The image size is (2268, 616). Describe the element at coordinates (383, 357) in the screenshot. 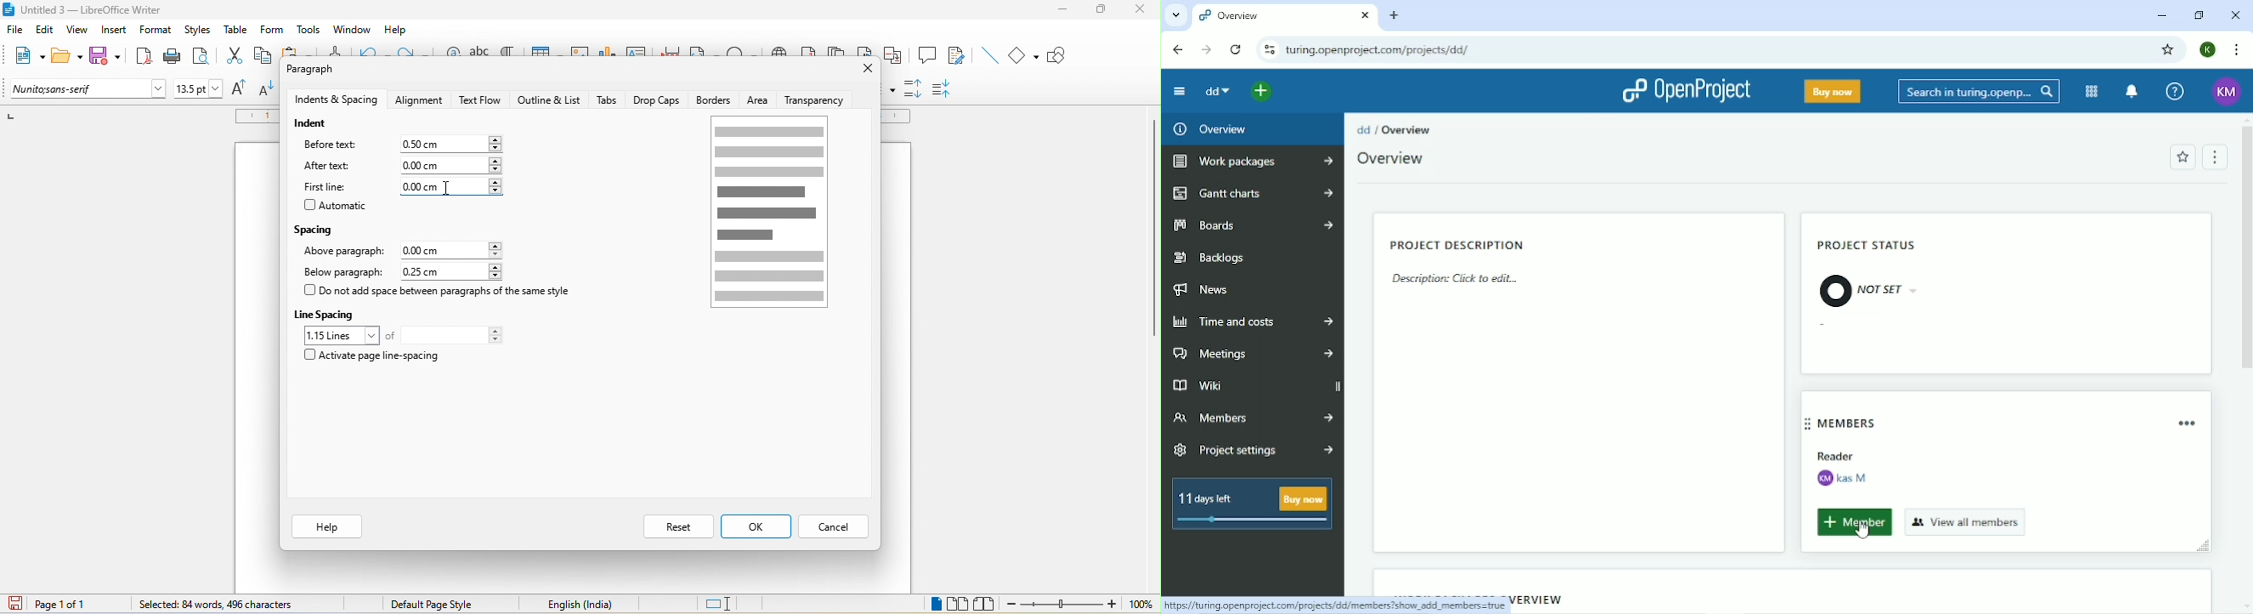

I see `activate page line spacing` at that location.